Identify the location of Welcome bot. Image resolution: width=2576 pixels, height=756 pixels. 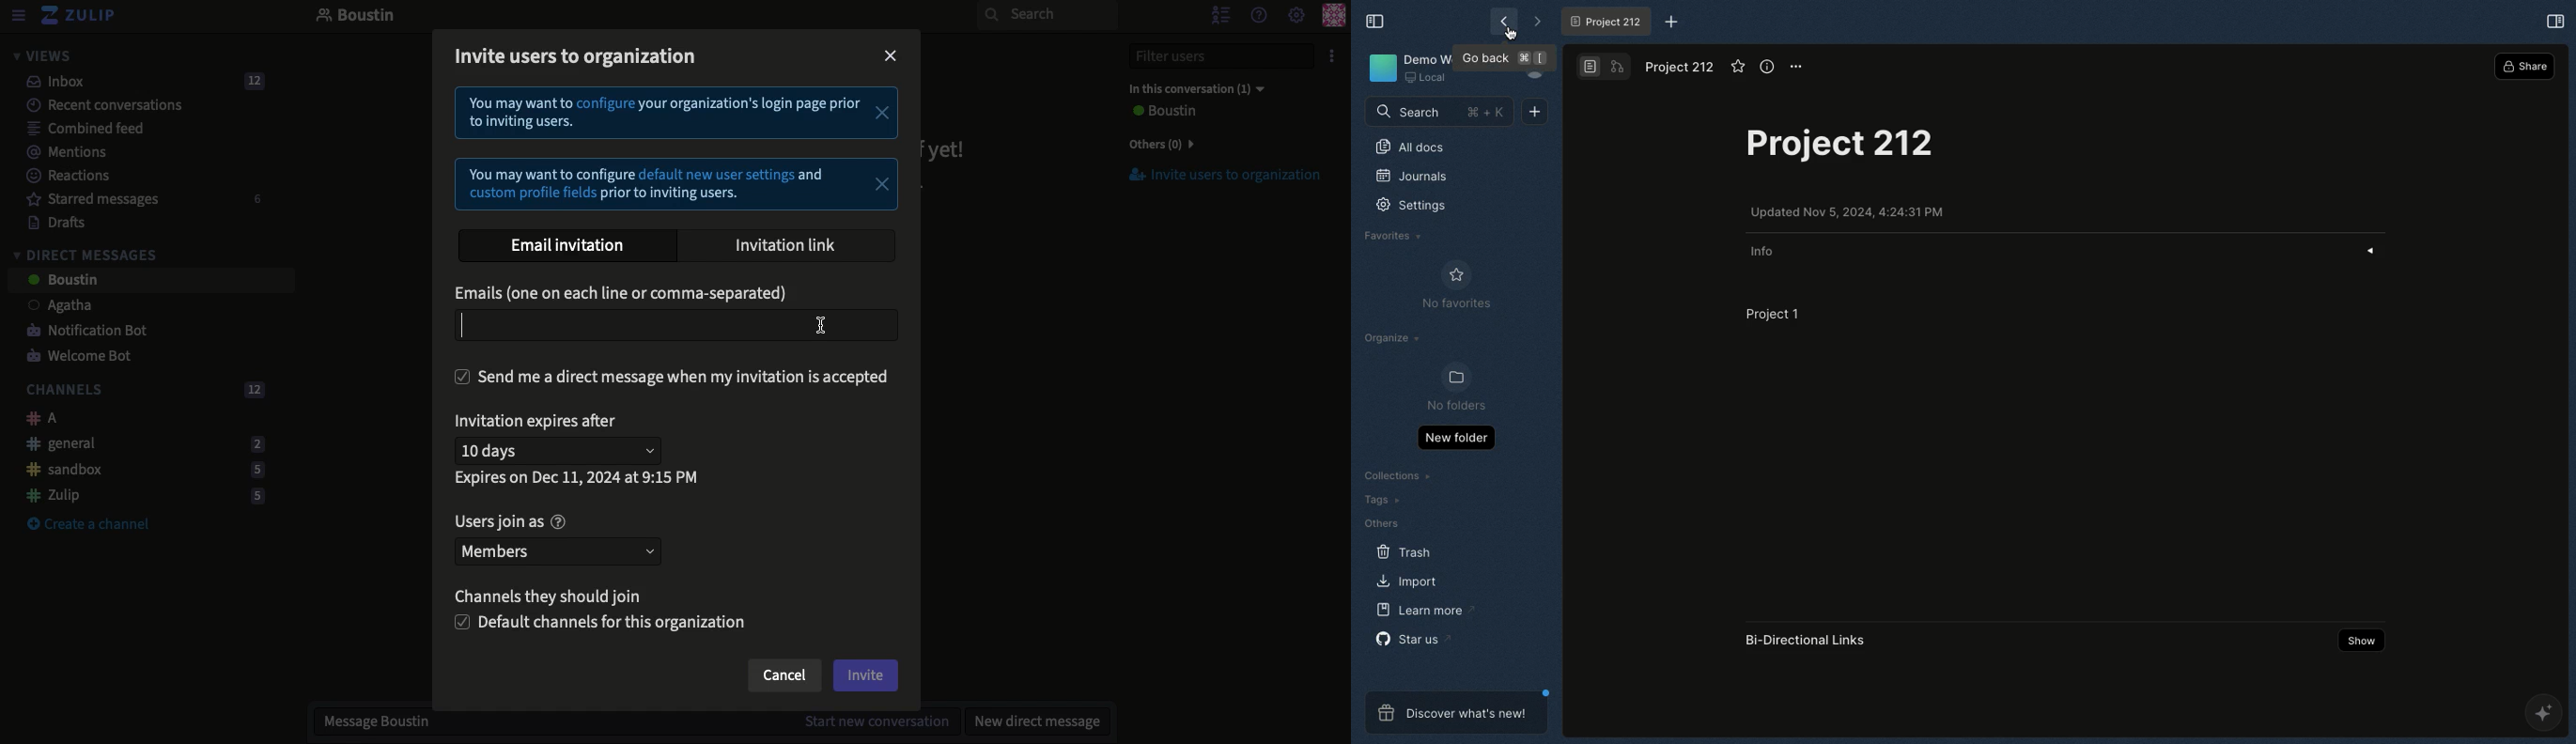
(82, 357).